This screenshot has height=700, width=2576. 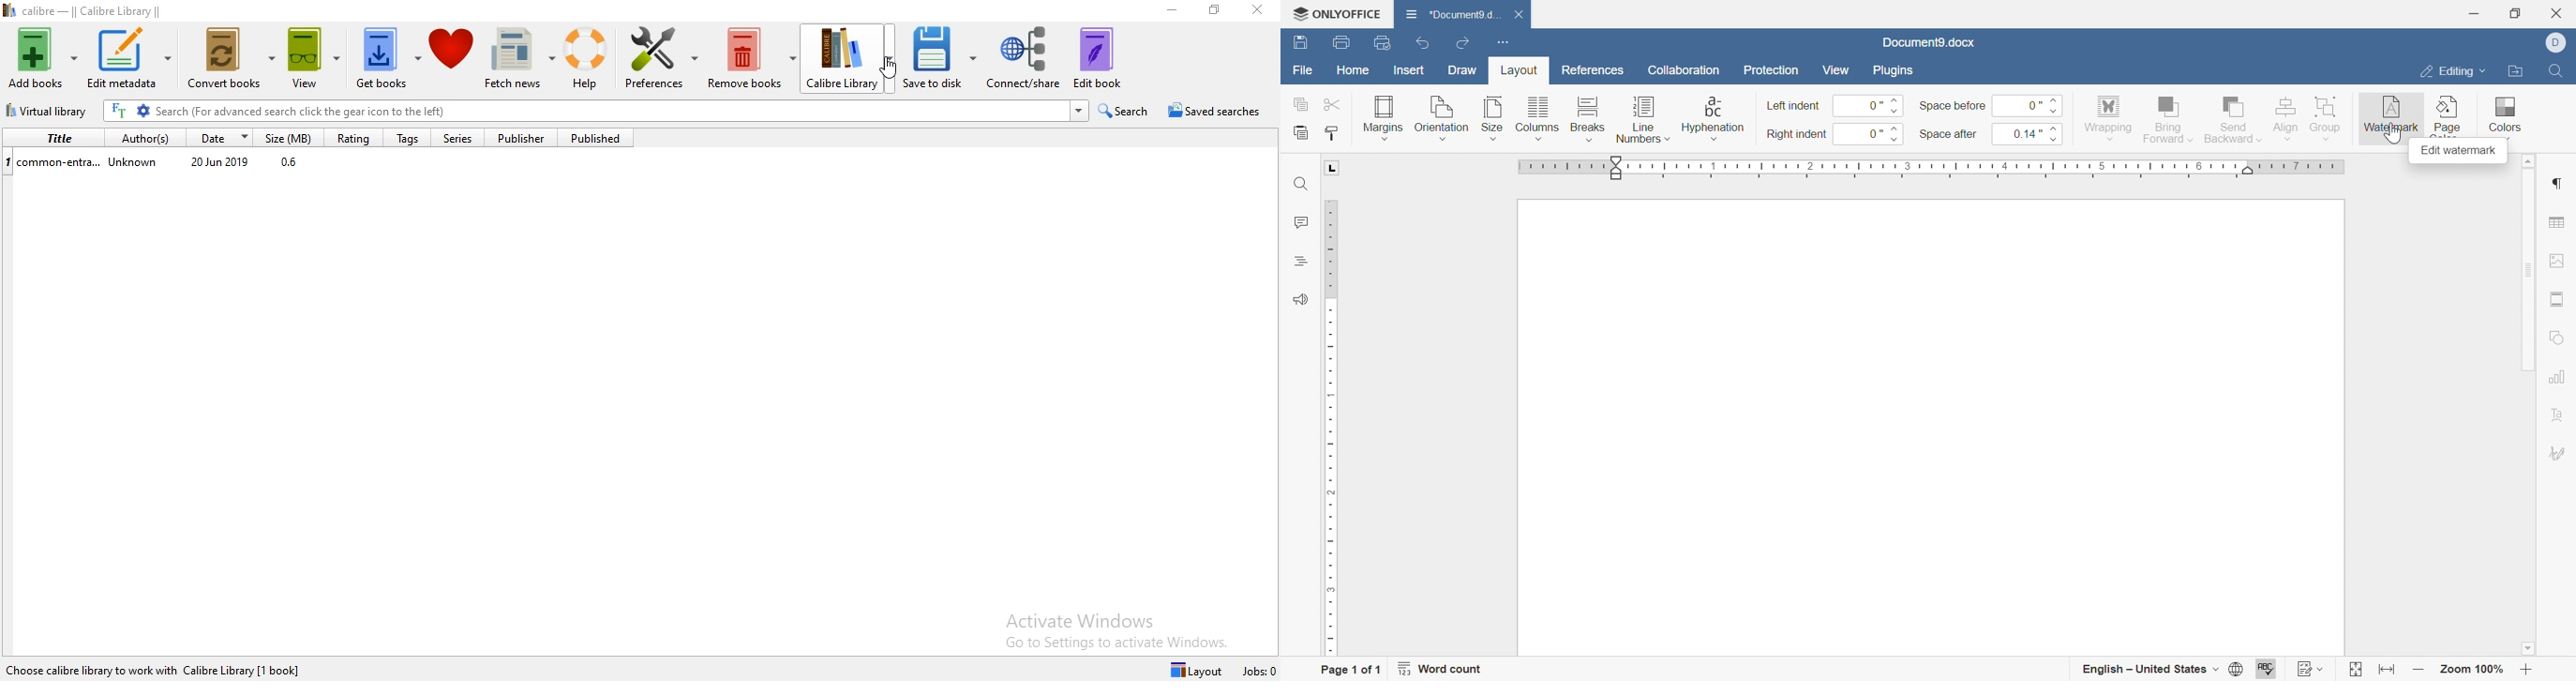 What do you see at coordinates (53, 160) in the screenshot?
I see `common-entra...` at bounding box center [53, 160].